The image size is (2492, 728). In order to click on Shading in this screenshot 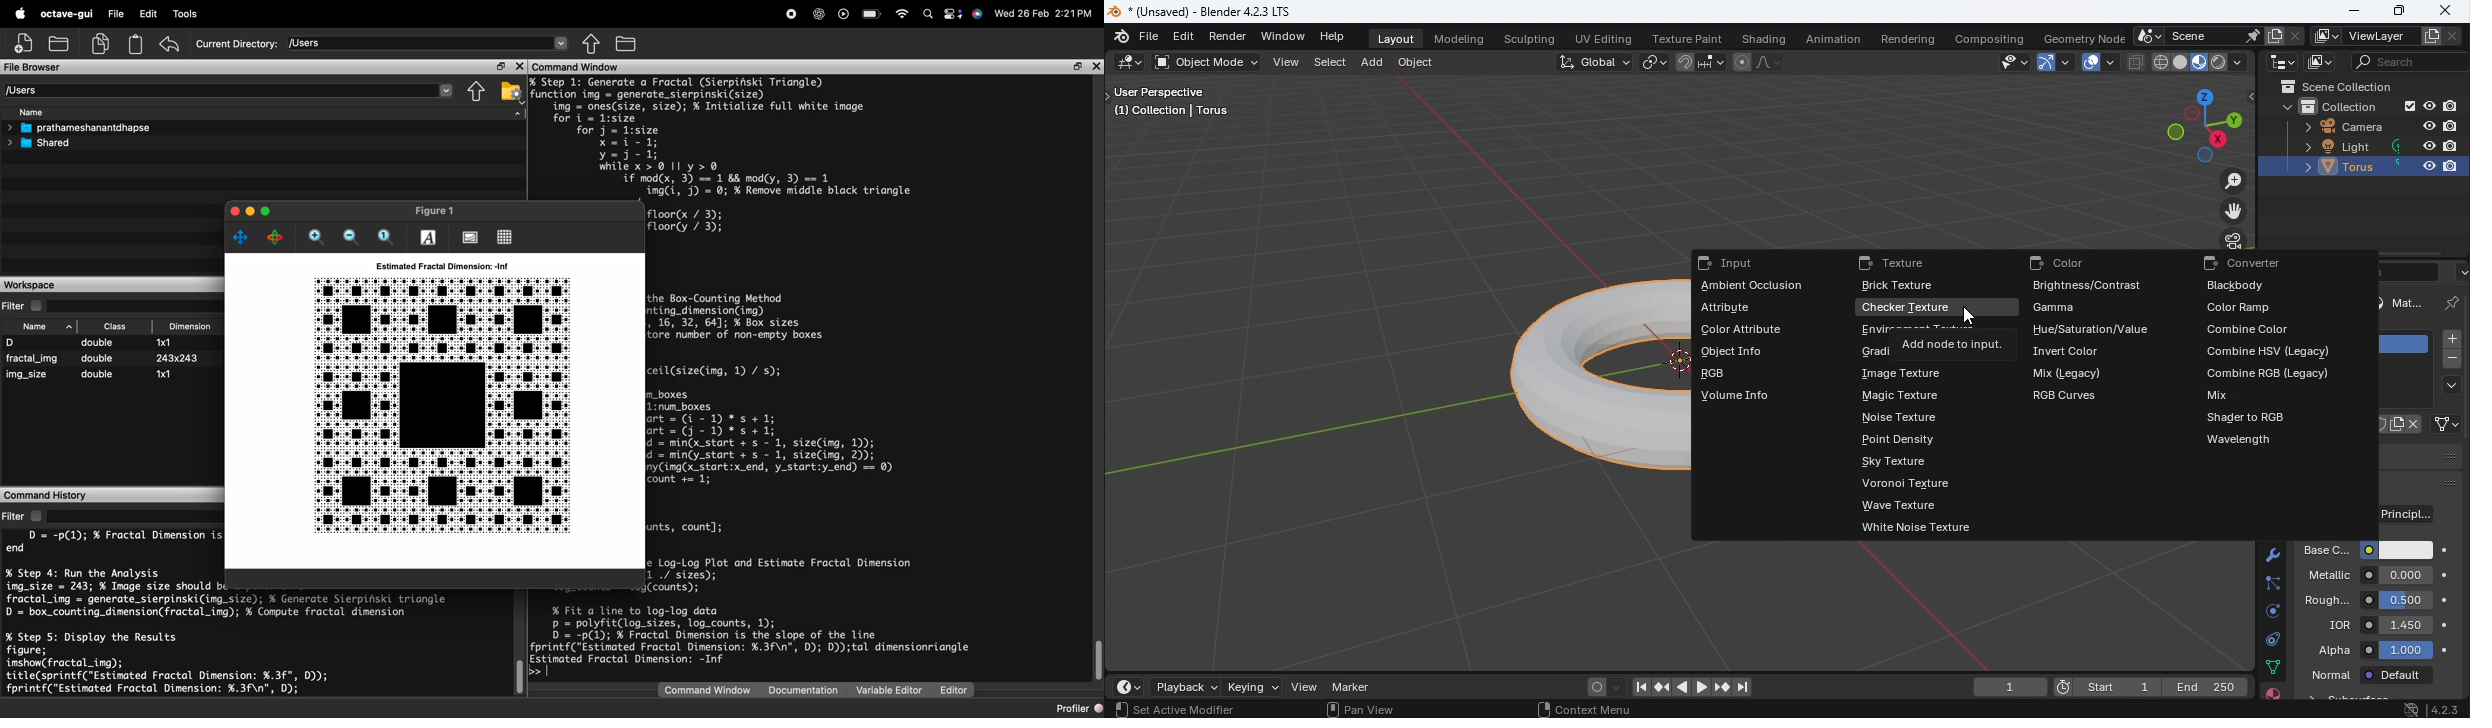, I will do `click(1764, 37)`.